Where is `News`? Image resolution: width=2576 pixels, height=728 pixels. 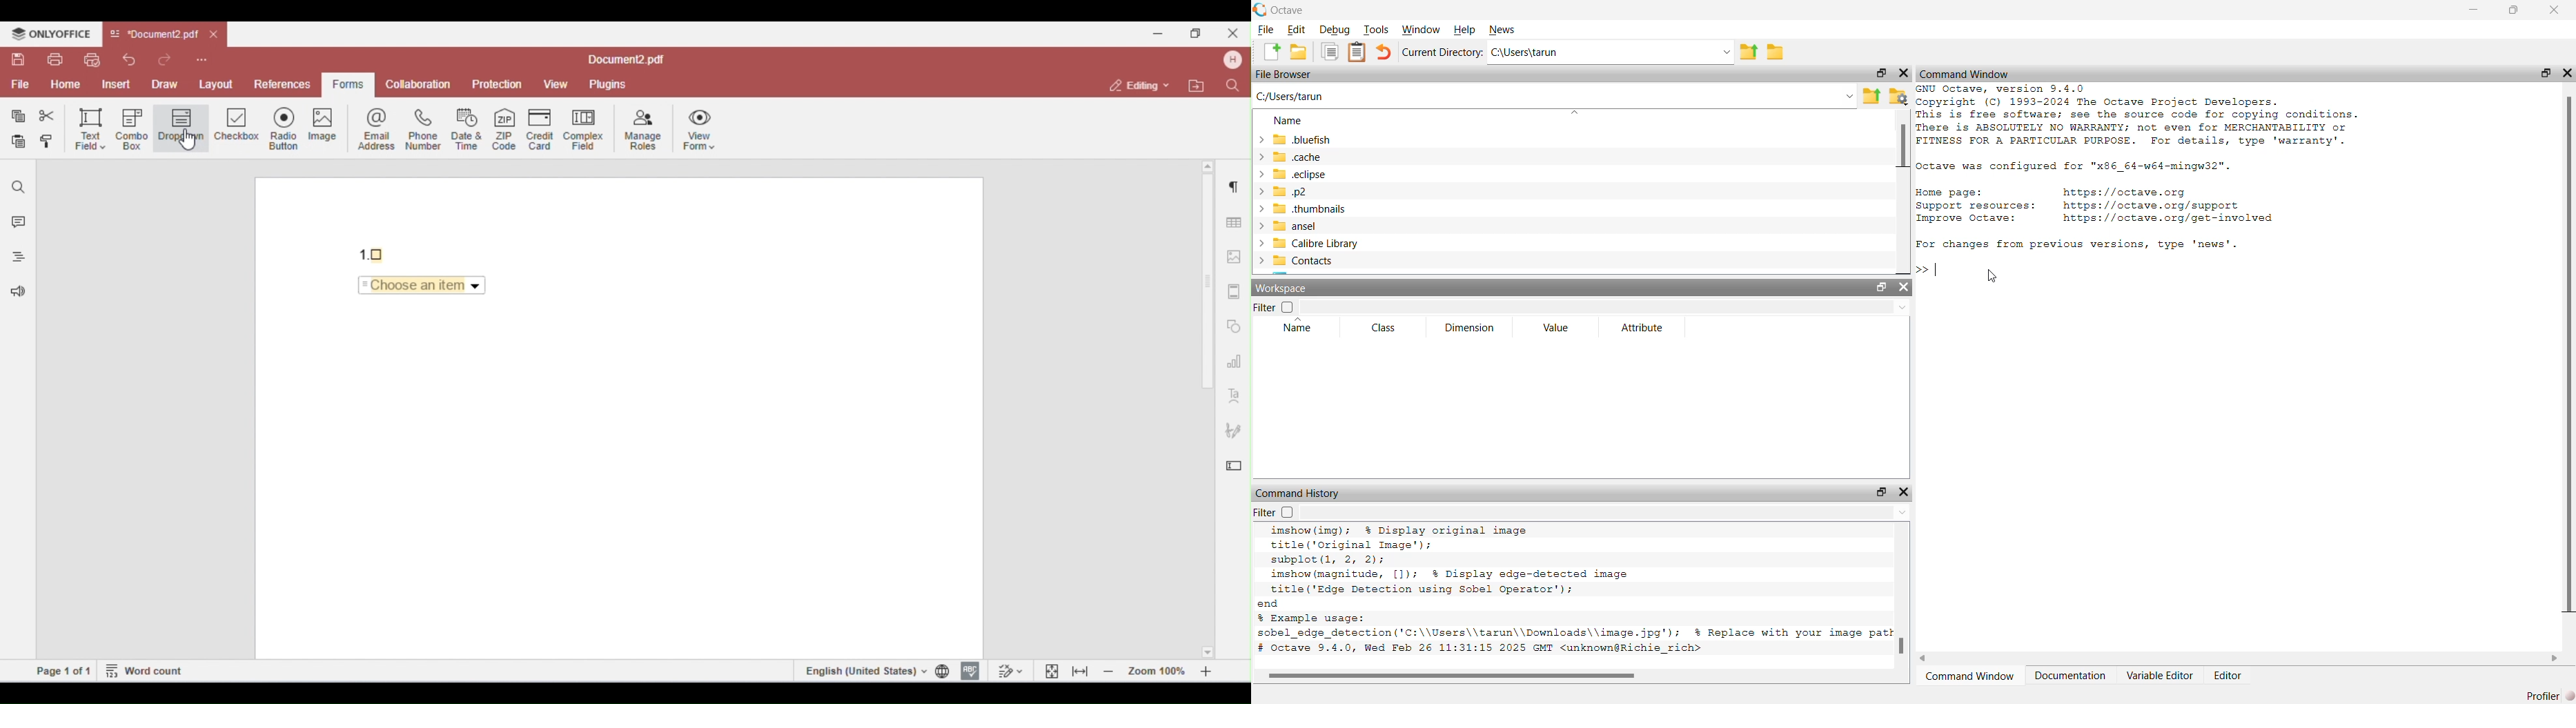
News is located at coordinates (1503, 28).